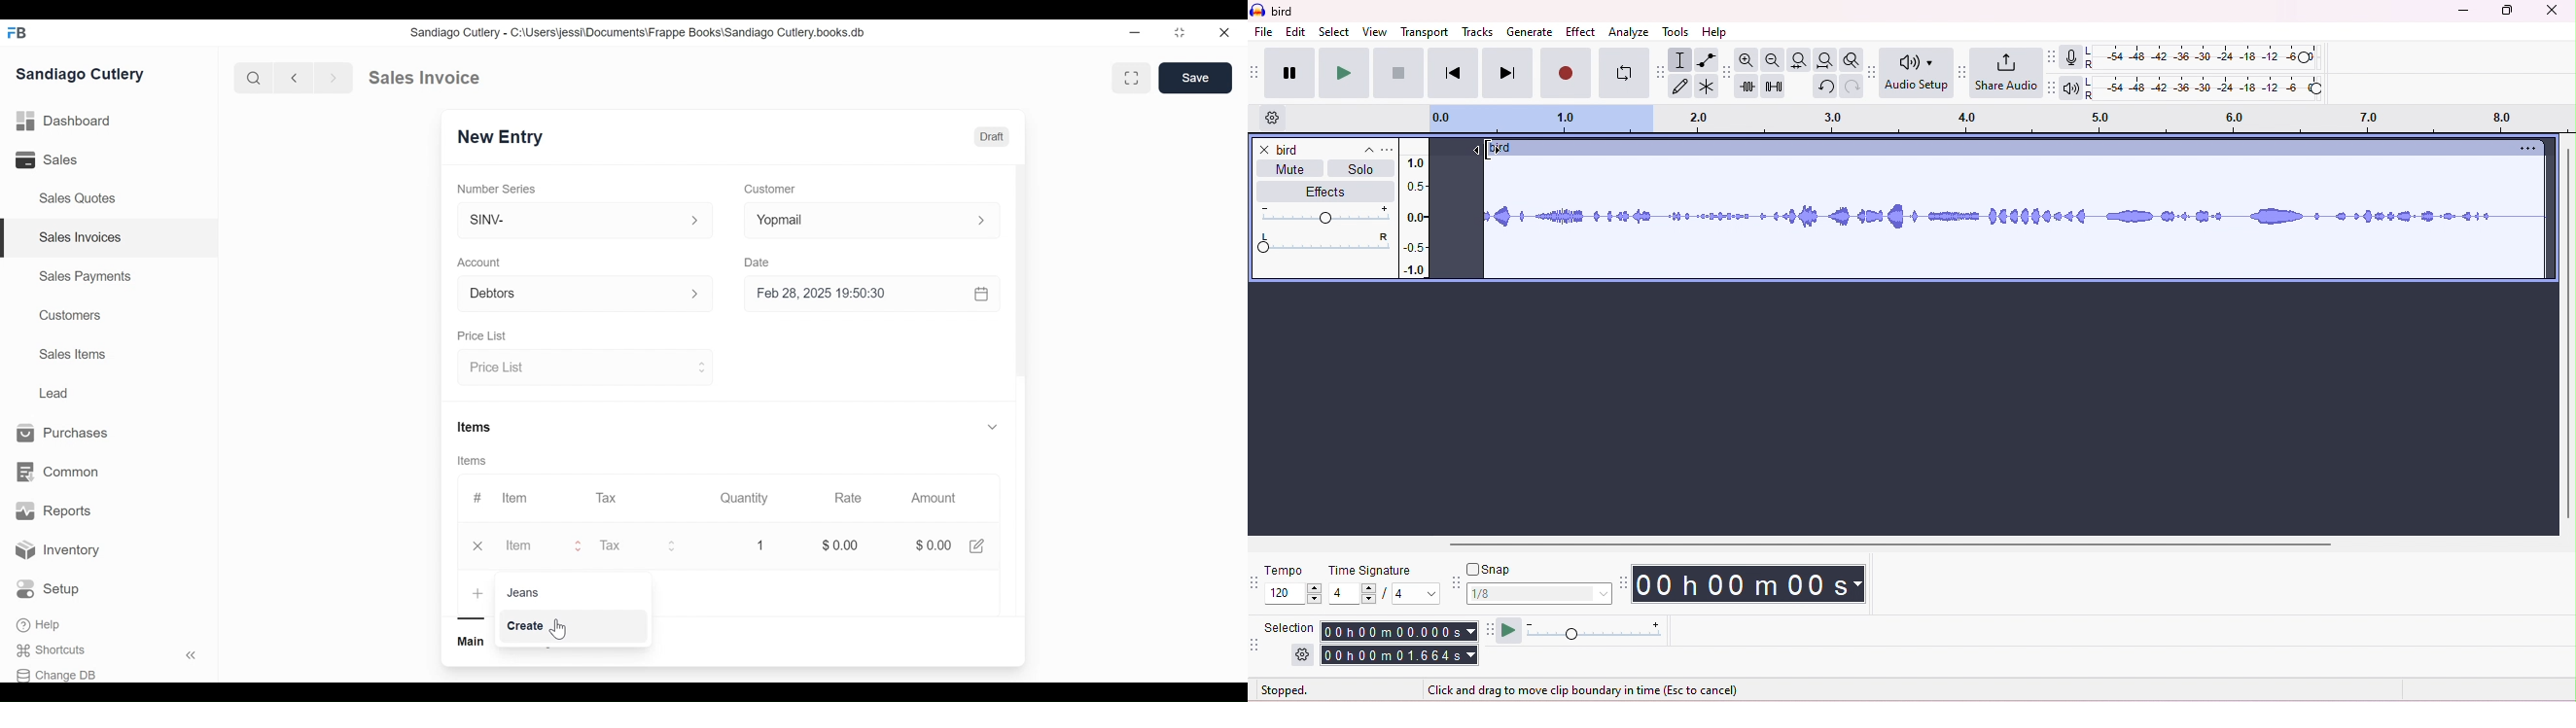  What do you see at coordinates (478, 594) in the screenshot?
I see `+ add row` at bounding box center [478, 594].